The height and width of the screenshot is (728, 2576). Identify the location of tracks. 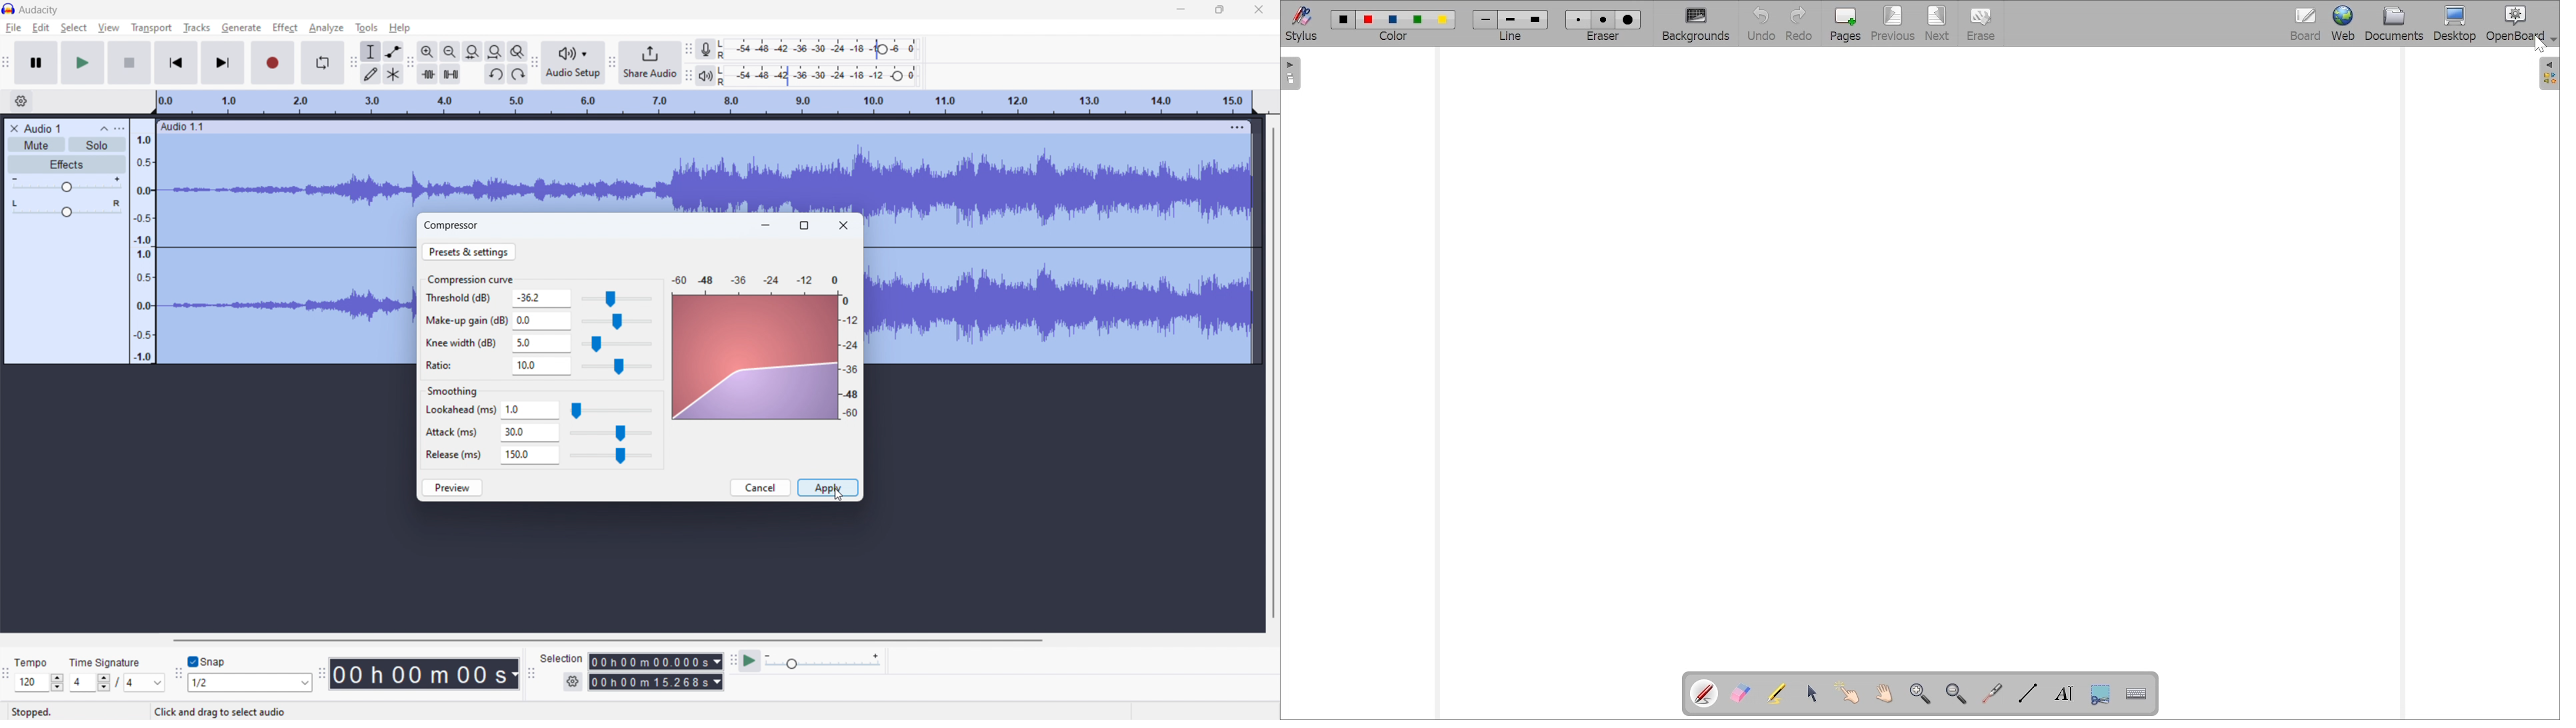
(196, 28).